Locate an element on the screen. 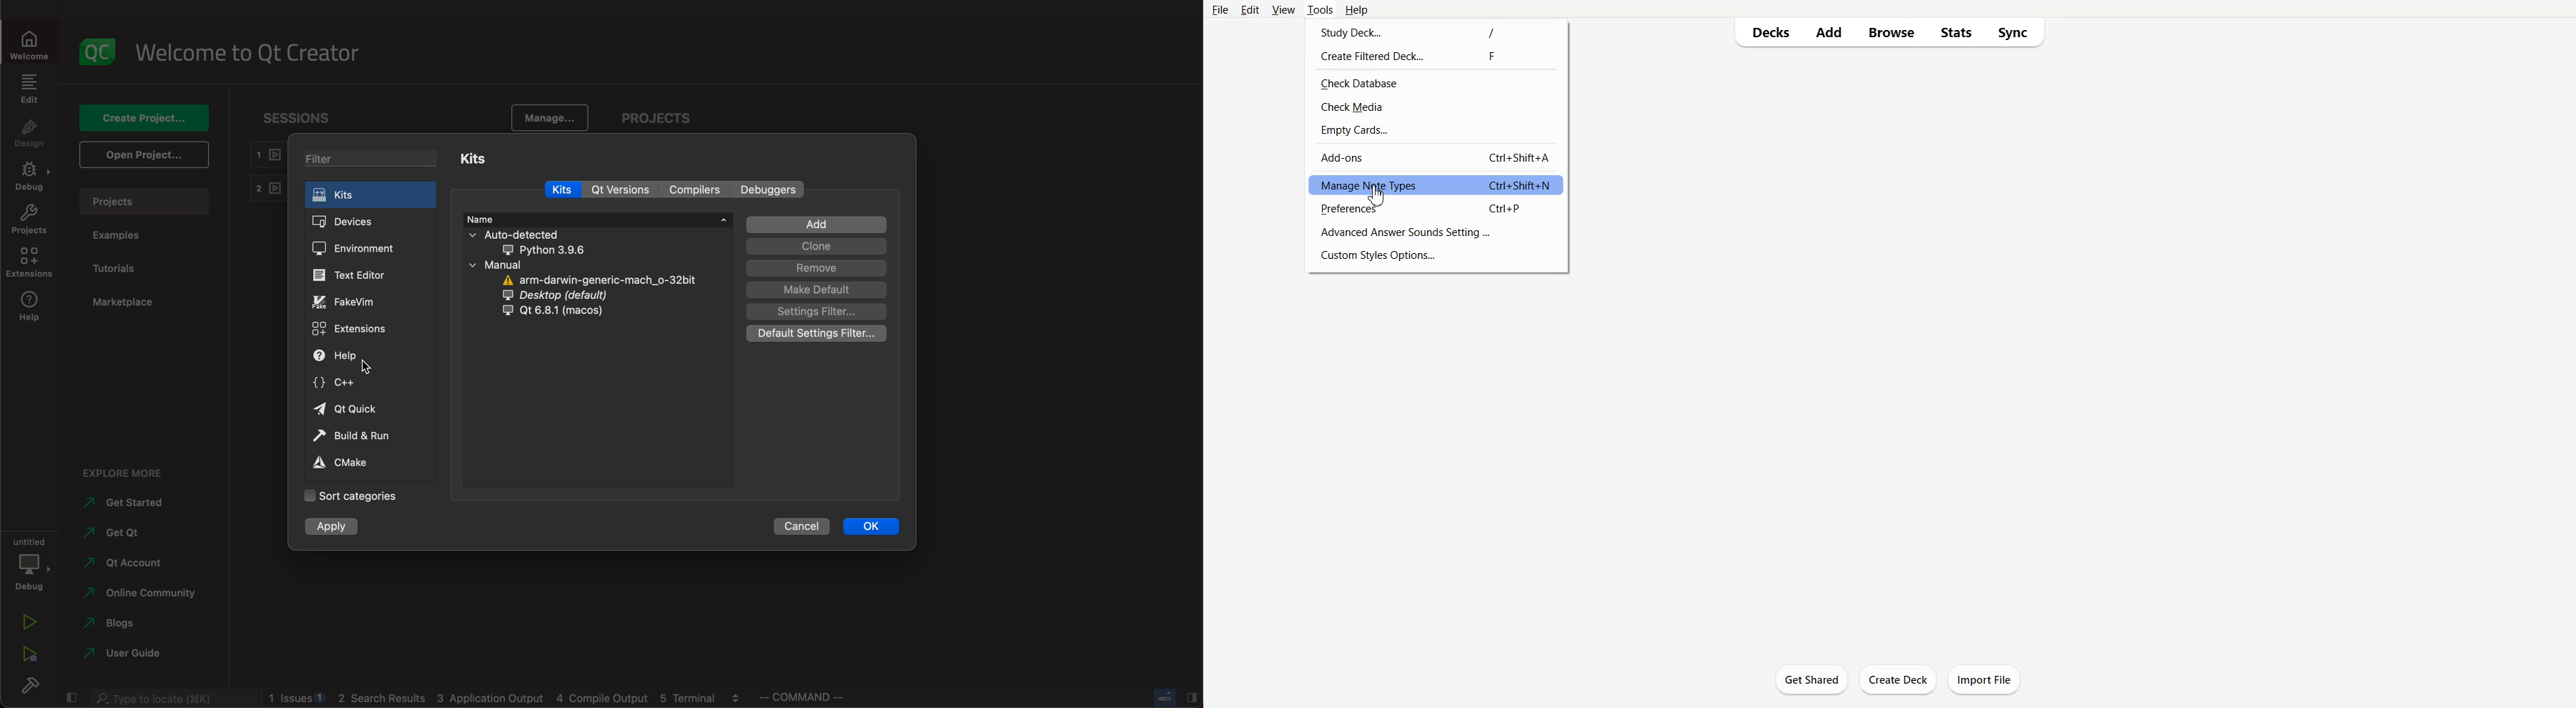 Image resolution: width=2576 pixels, height=728 pixels. Empty Cards is located at coordinates (1437, 130).